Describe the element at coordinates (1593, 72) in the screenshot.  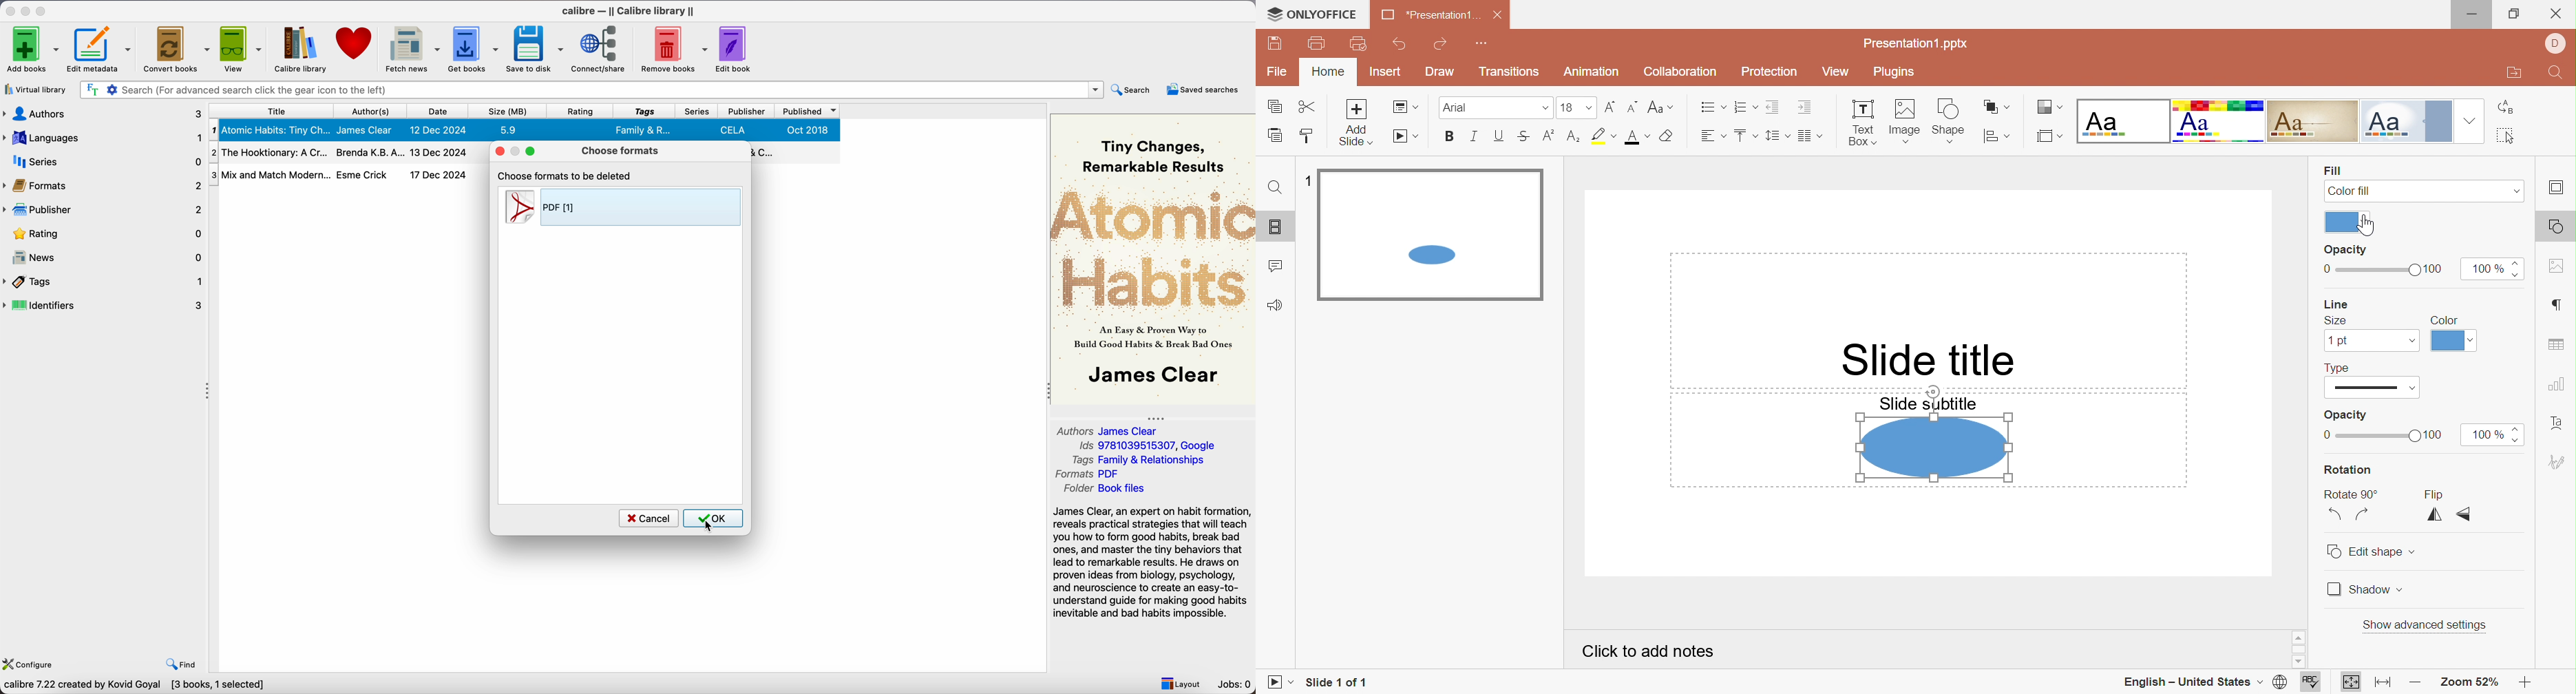
I see `Animation` at that location.